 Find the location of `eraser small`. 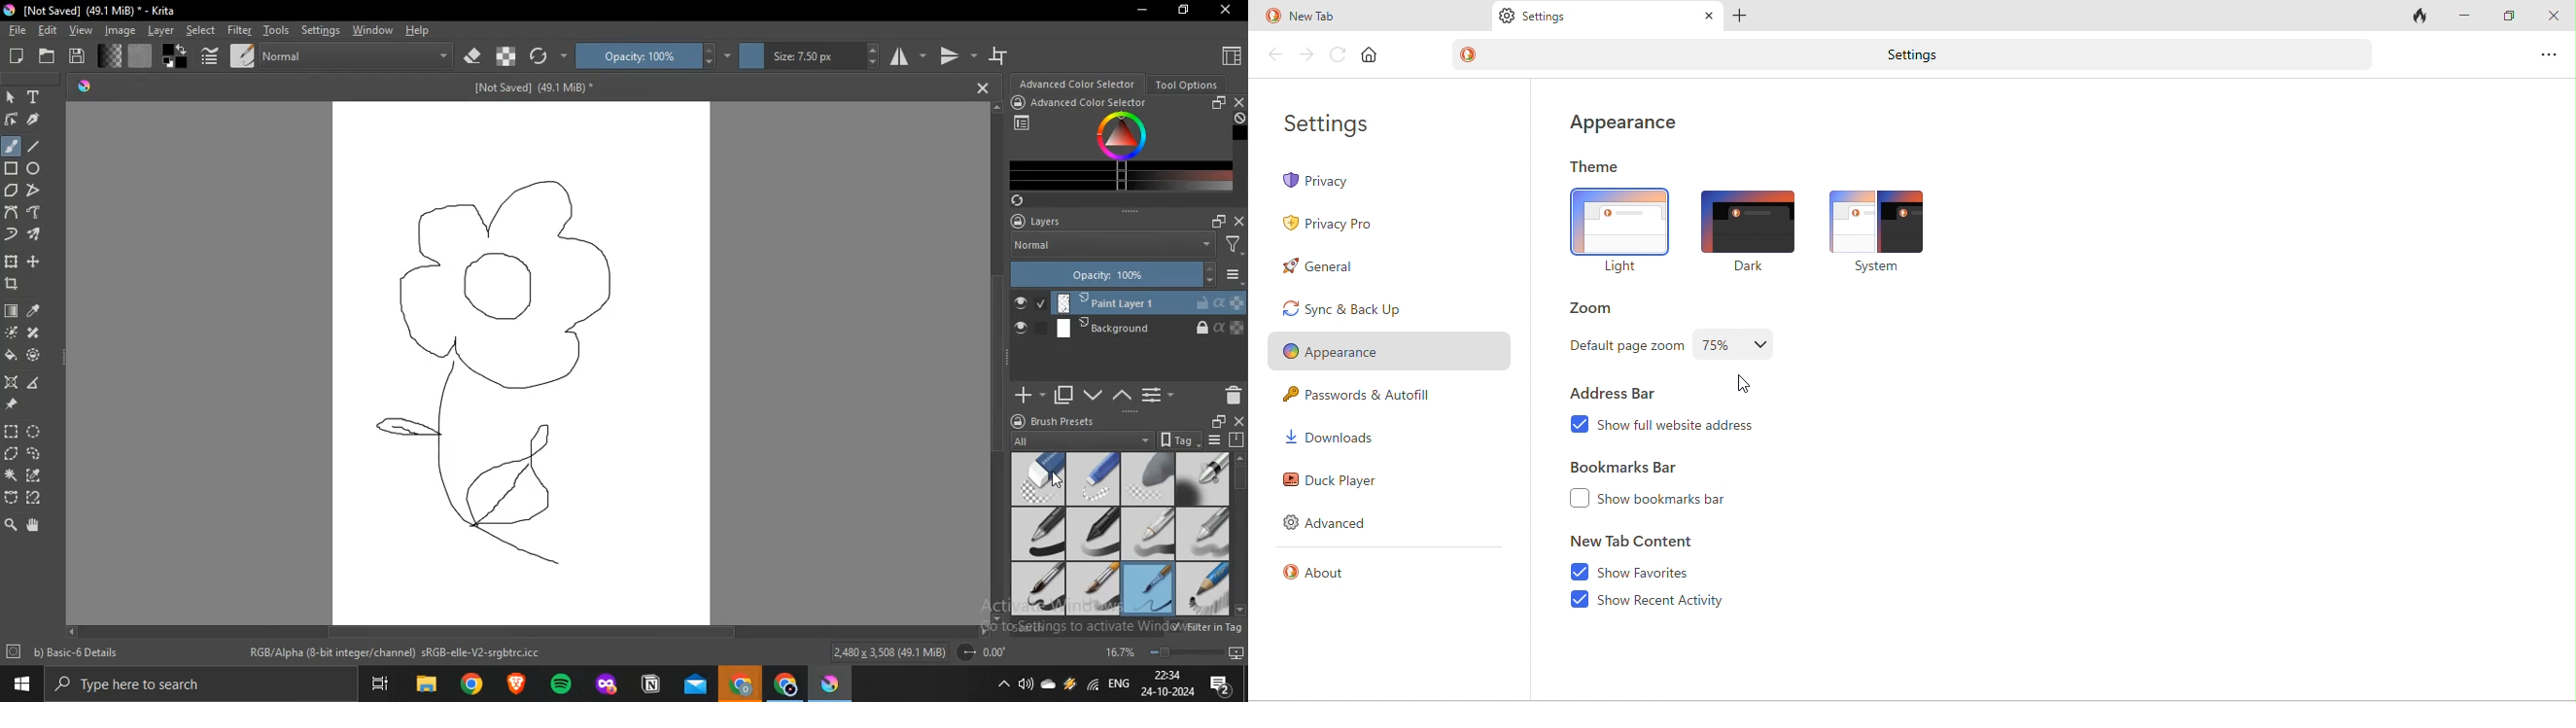

eraser small is located at coordinates (1093, 479).